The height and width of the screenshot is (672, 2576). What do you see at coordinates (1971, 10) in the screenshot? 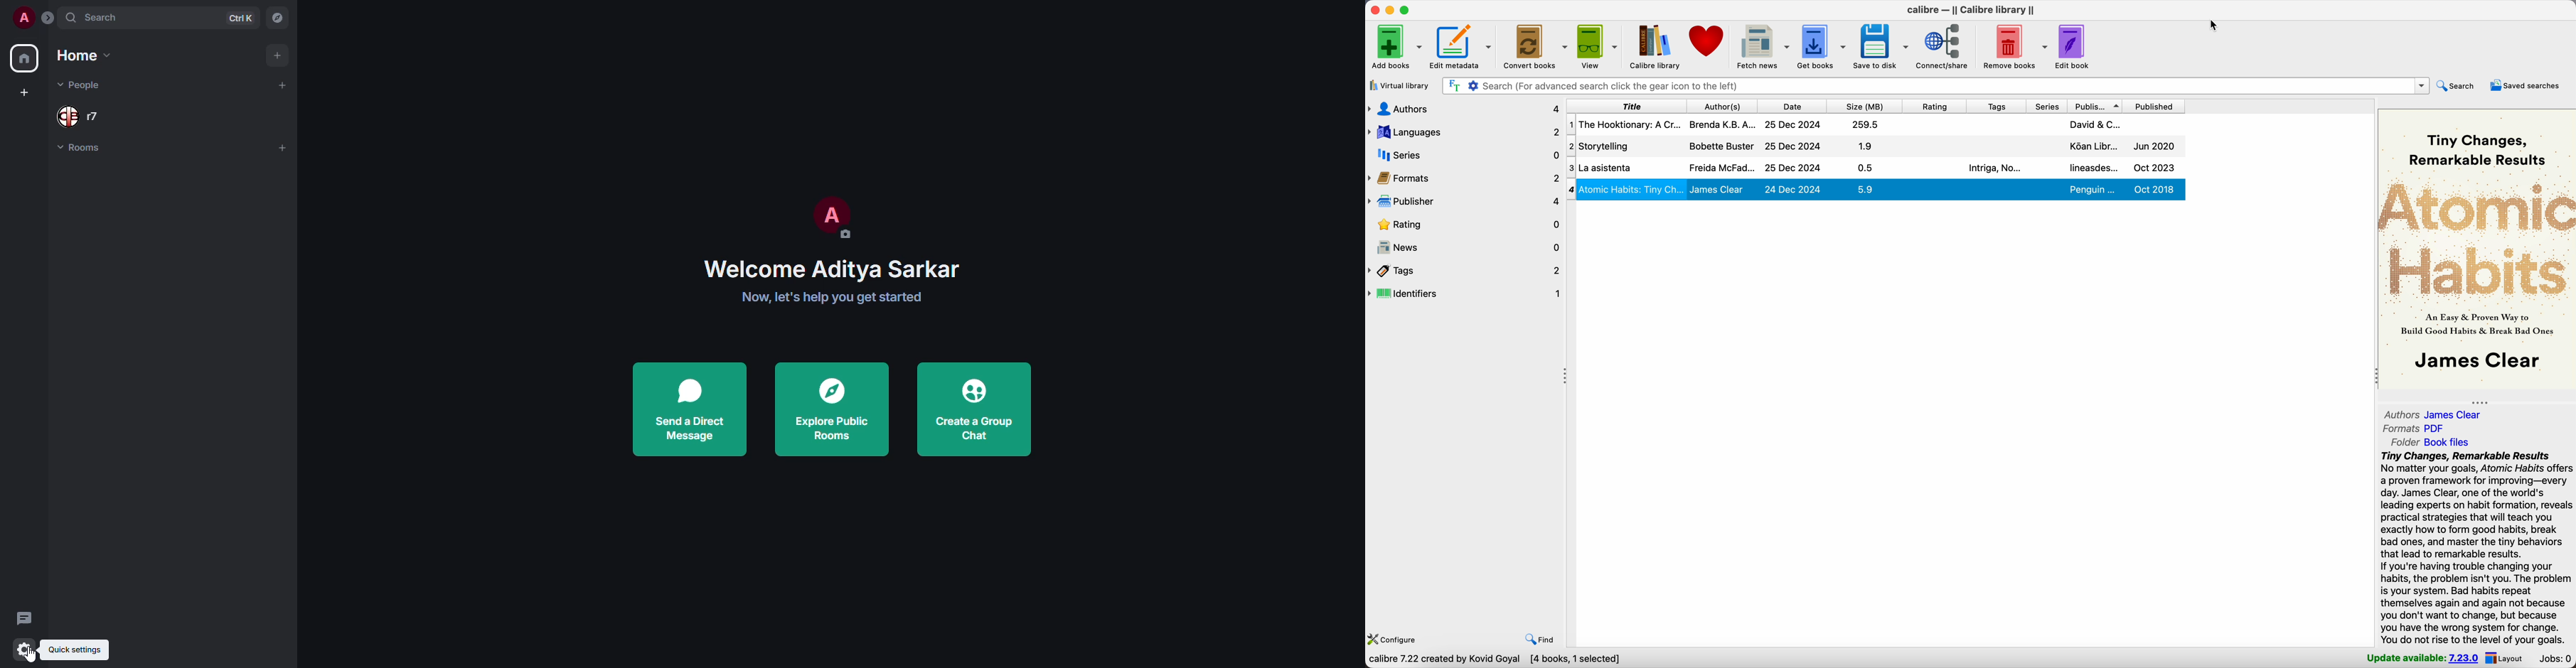
I see `Calibre - || calibre library ||` at bounding box center [1971, 10].